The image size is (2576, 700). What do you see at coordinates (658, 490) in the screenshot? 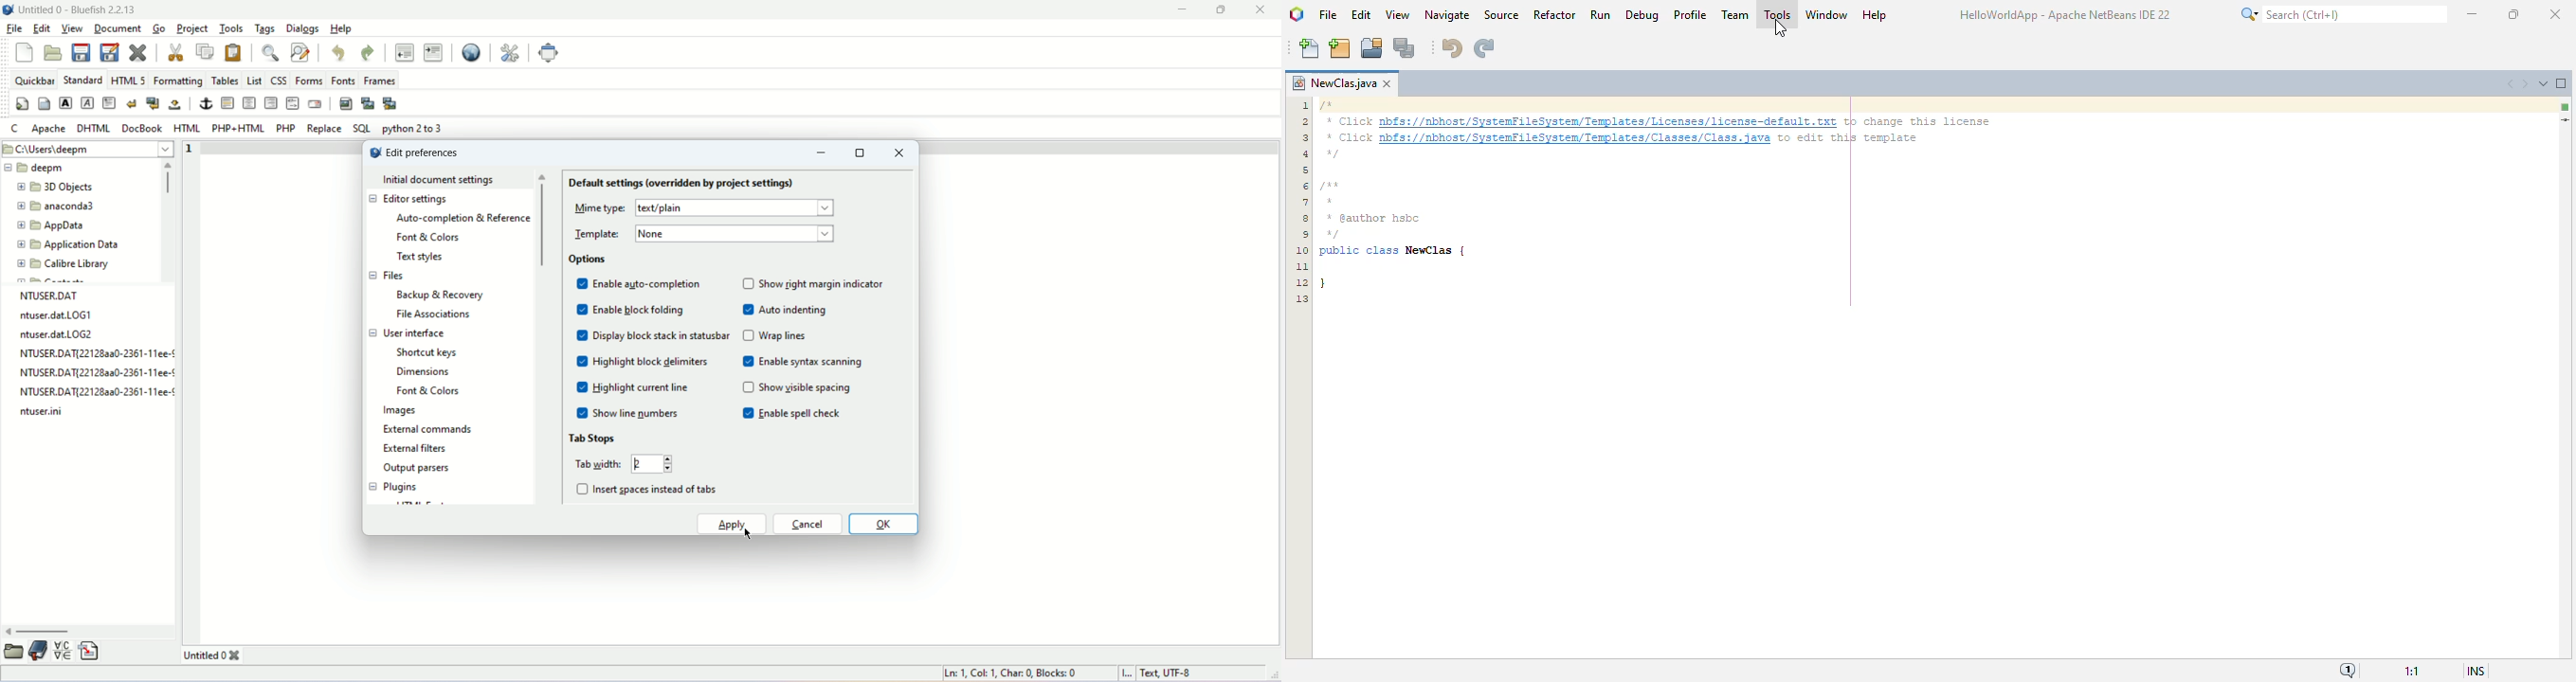
I see `insert spaces instead of tabs` at bounding box center [658, 490].